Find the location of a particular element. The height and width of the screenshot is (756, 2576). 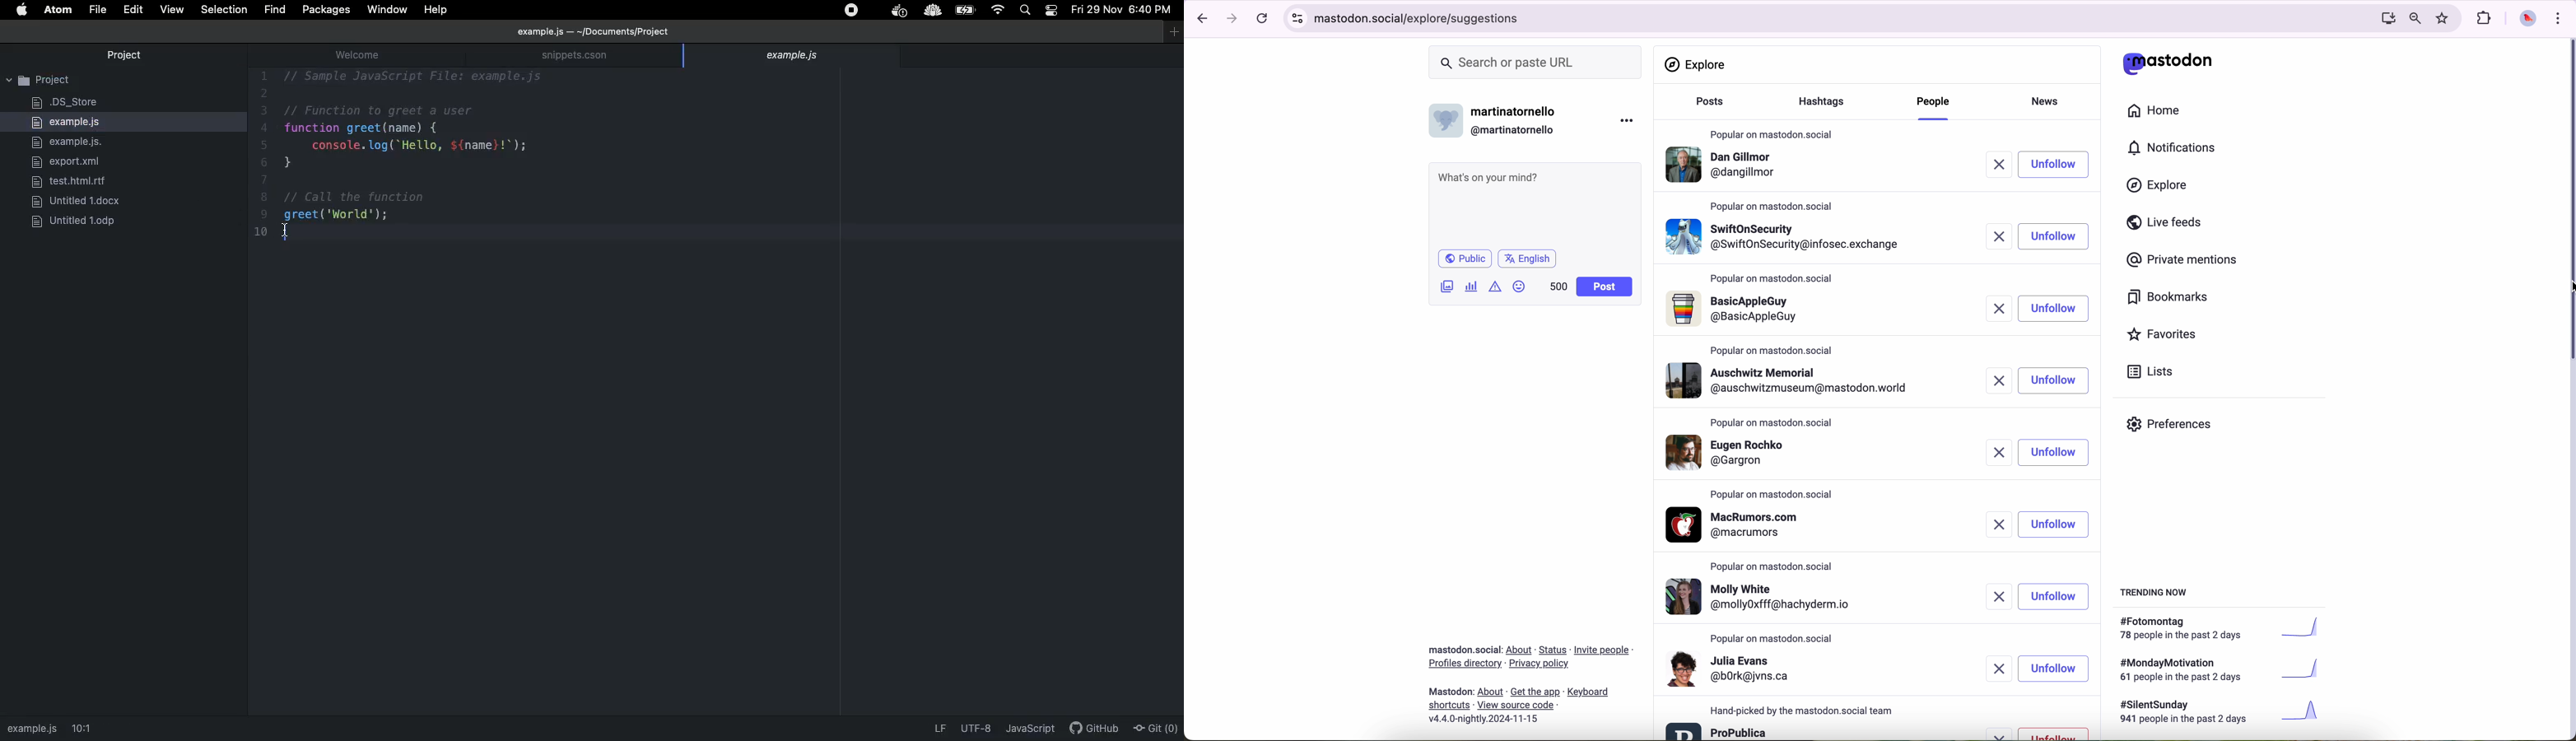

charts is located at coordinates (1474, 286).